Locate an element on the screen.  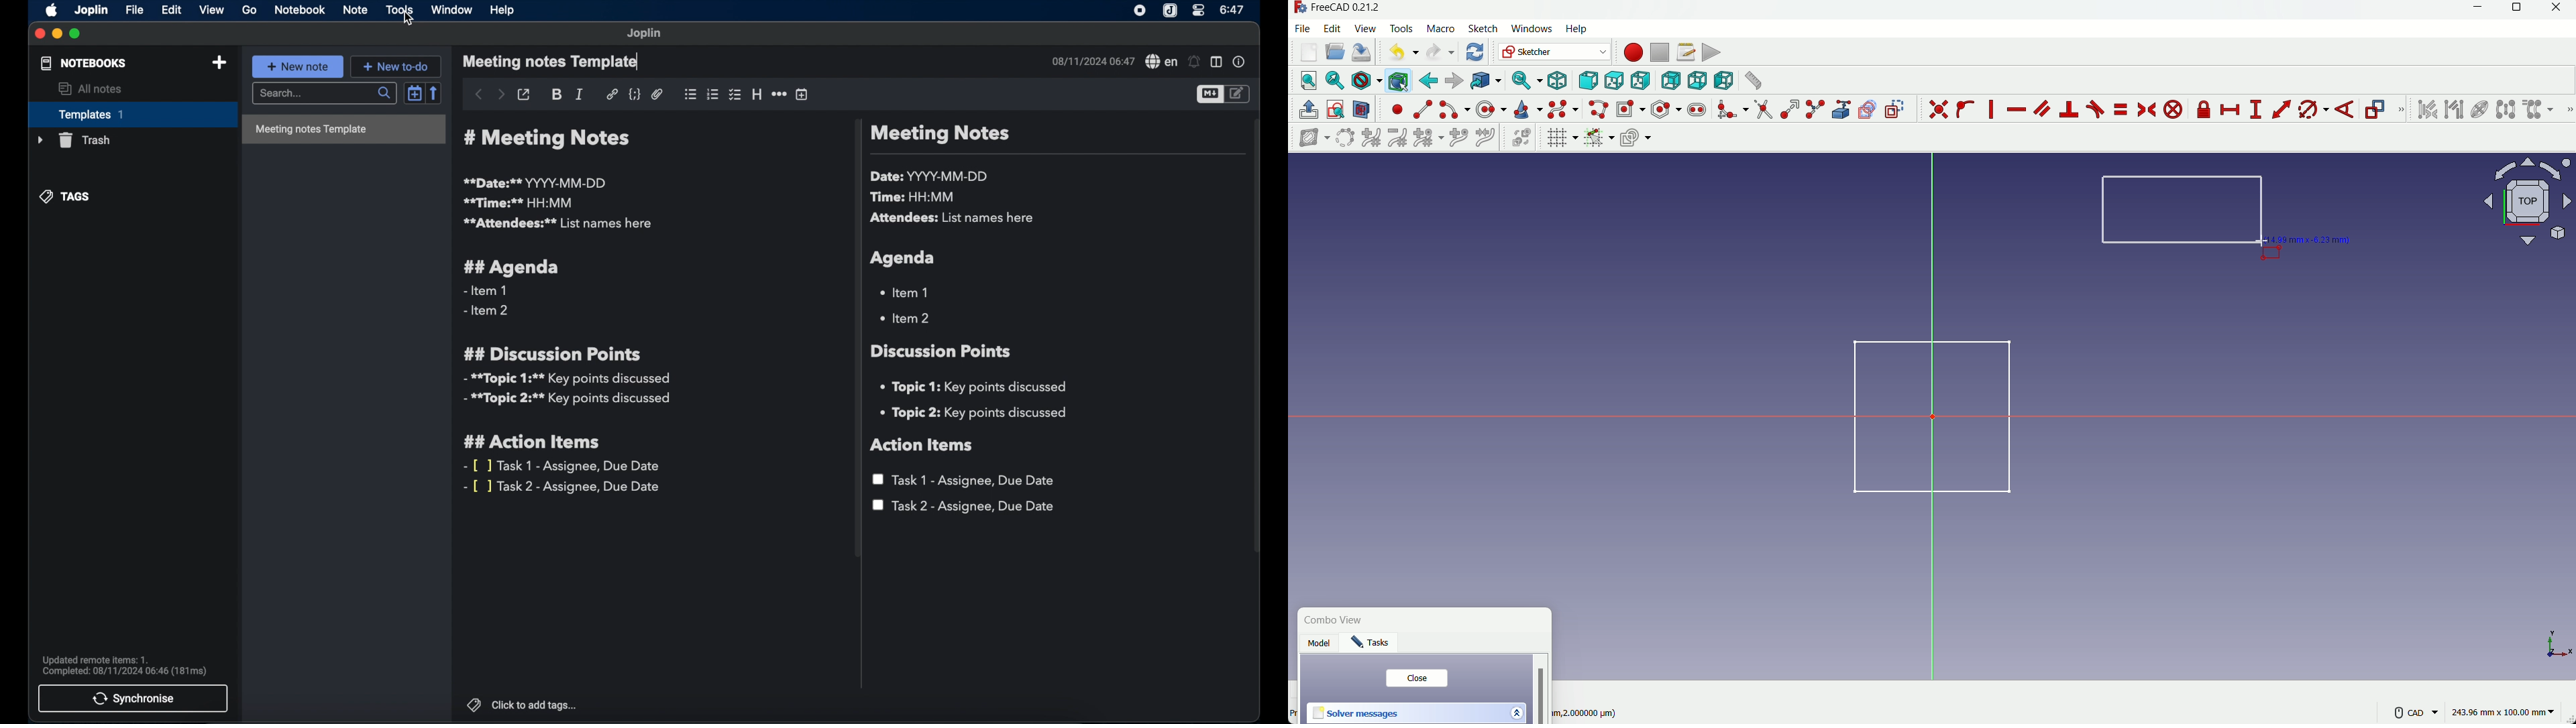
## agenda is located at coordinates (512, 267).